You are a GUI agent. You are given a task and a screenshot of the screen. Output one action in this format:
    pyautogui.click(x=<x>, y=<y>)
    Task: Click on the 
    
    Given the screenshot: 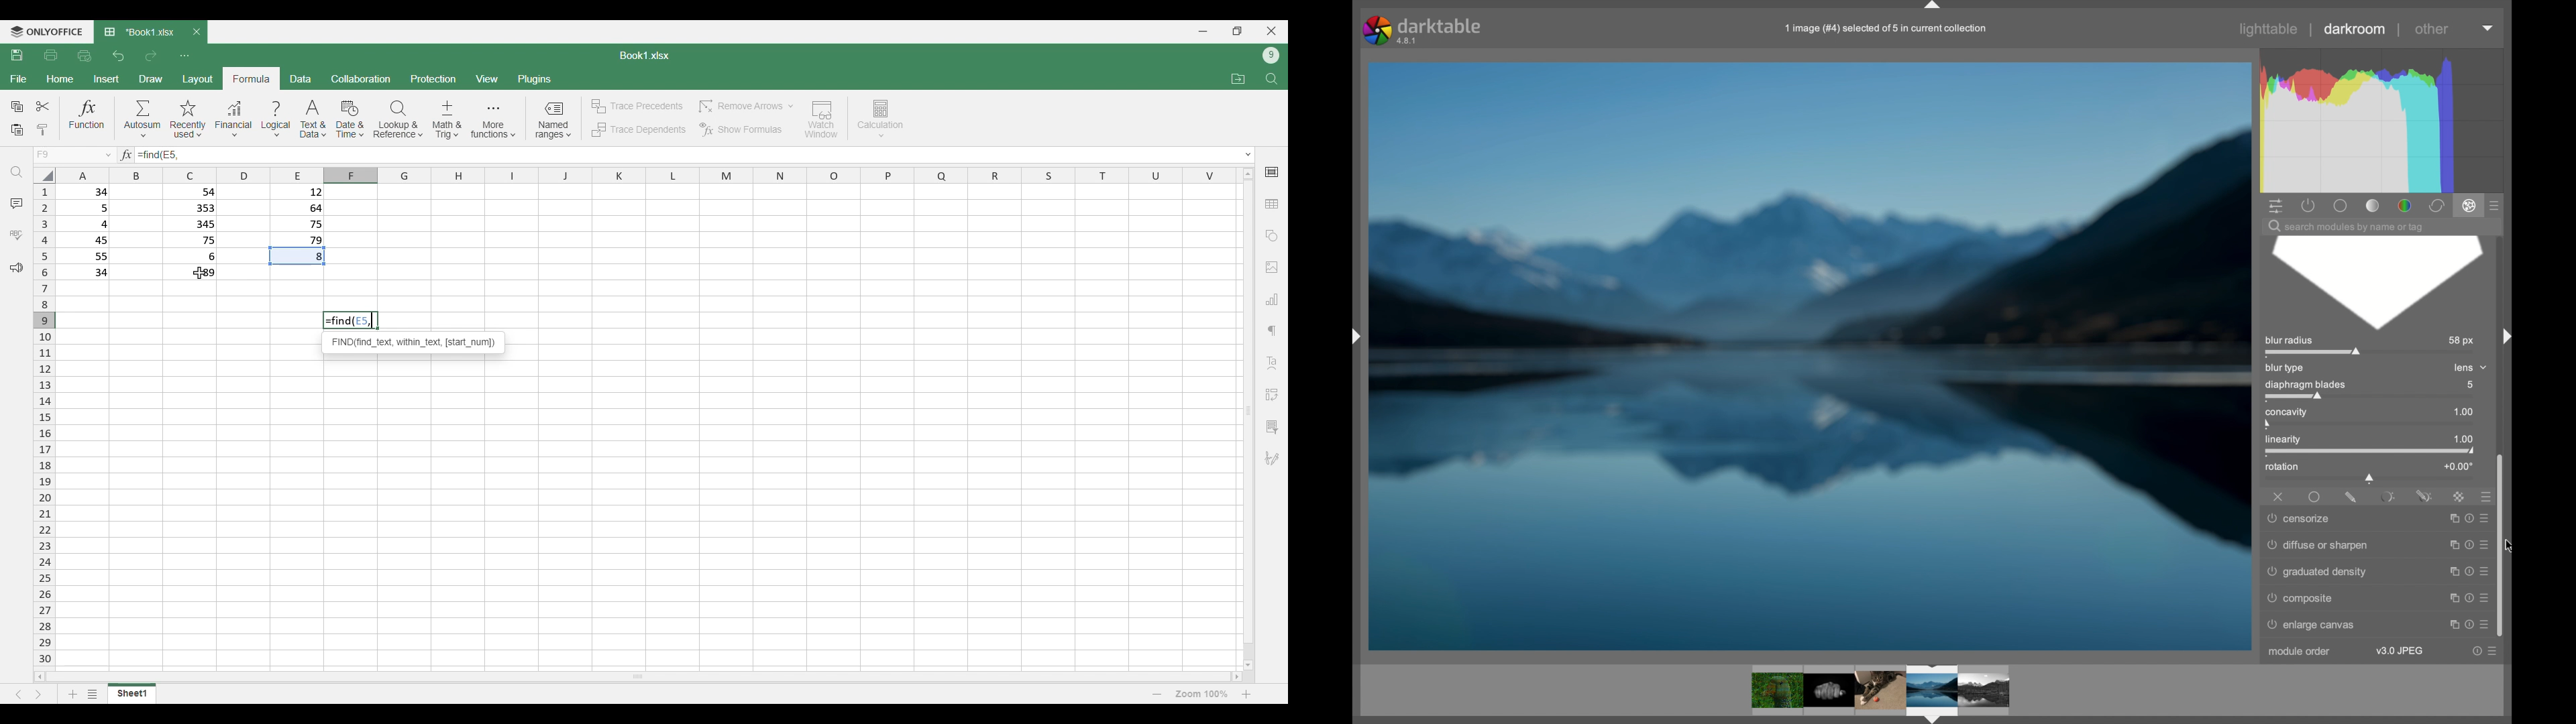 What is the action you would take?
    pyautogui.click(x=1880, y=690)
    